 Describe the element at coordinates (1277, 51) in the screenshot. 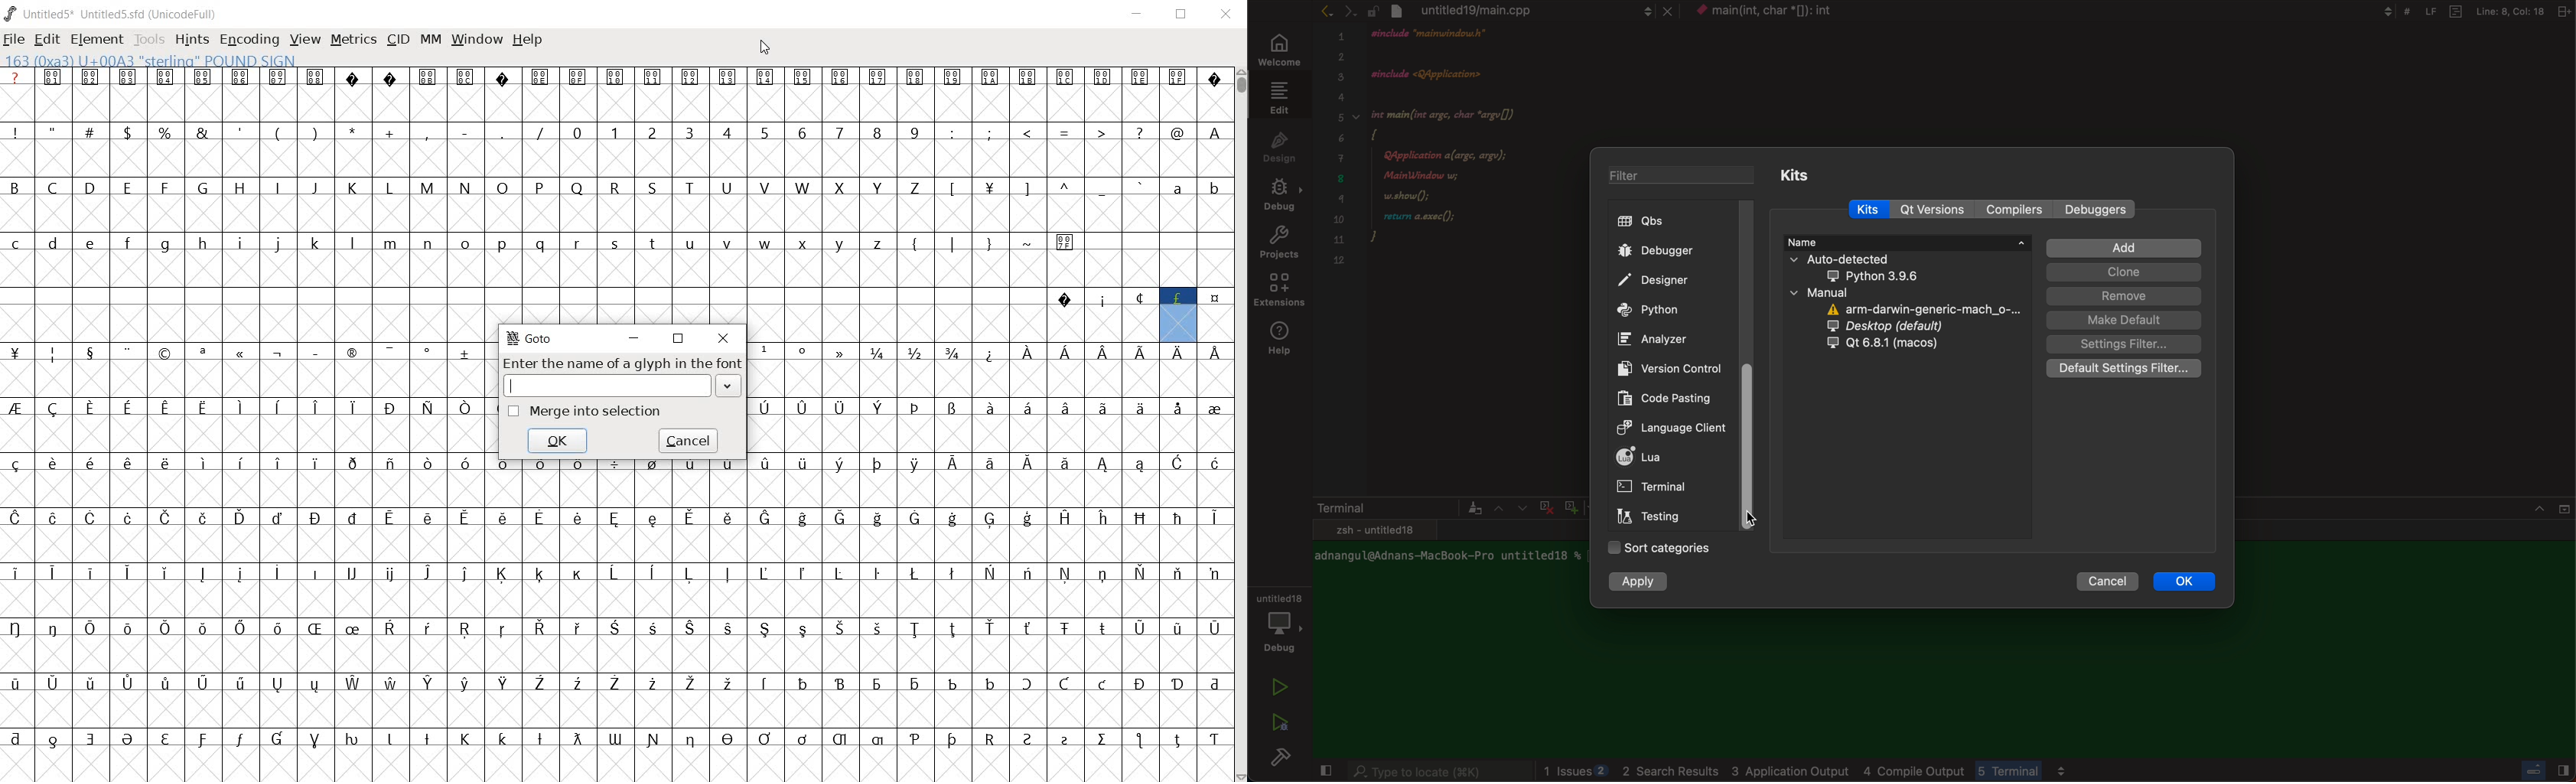

I see `welcome` at that location.